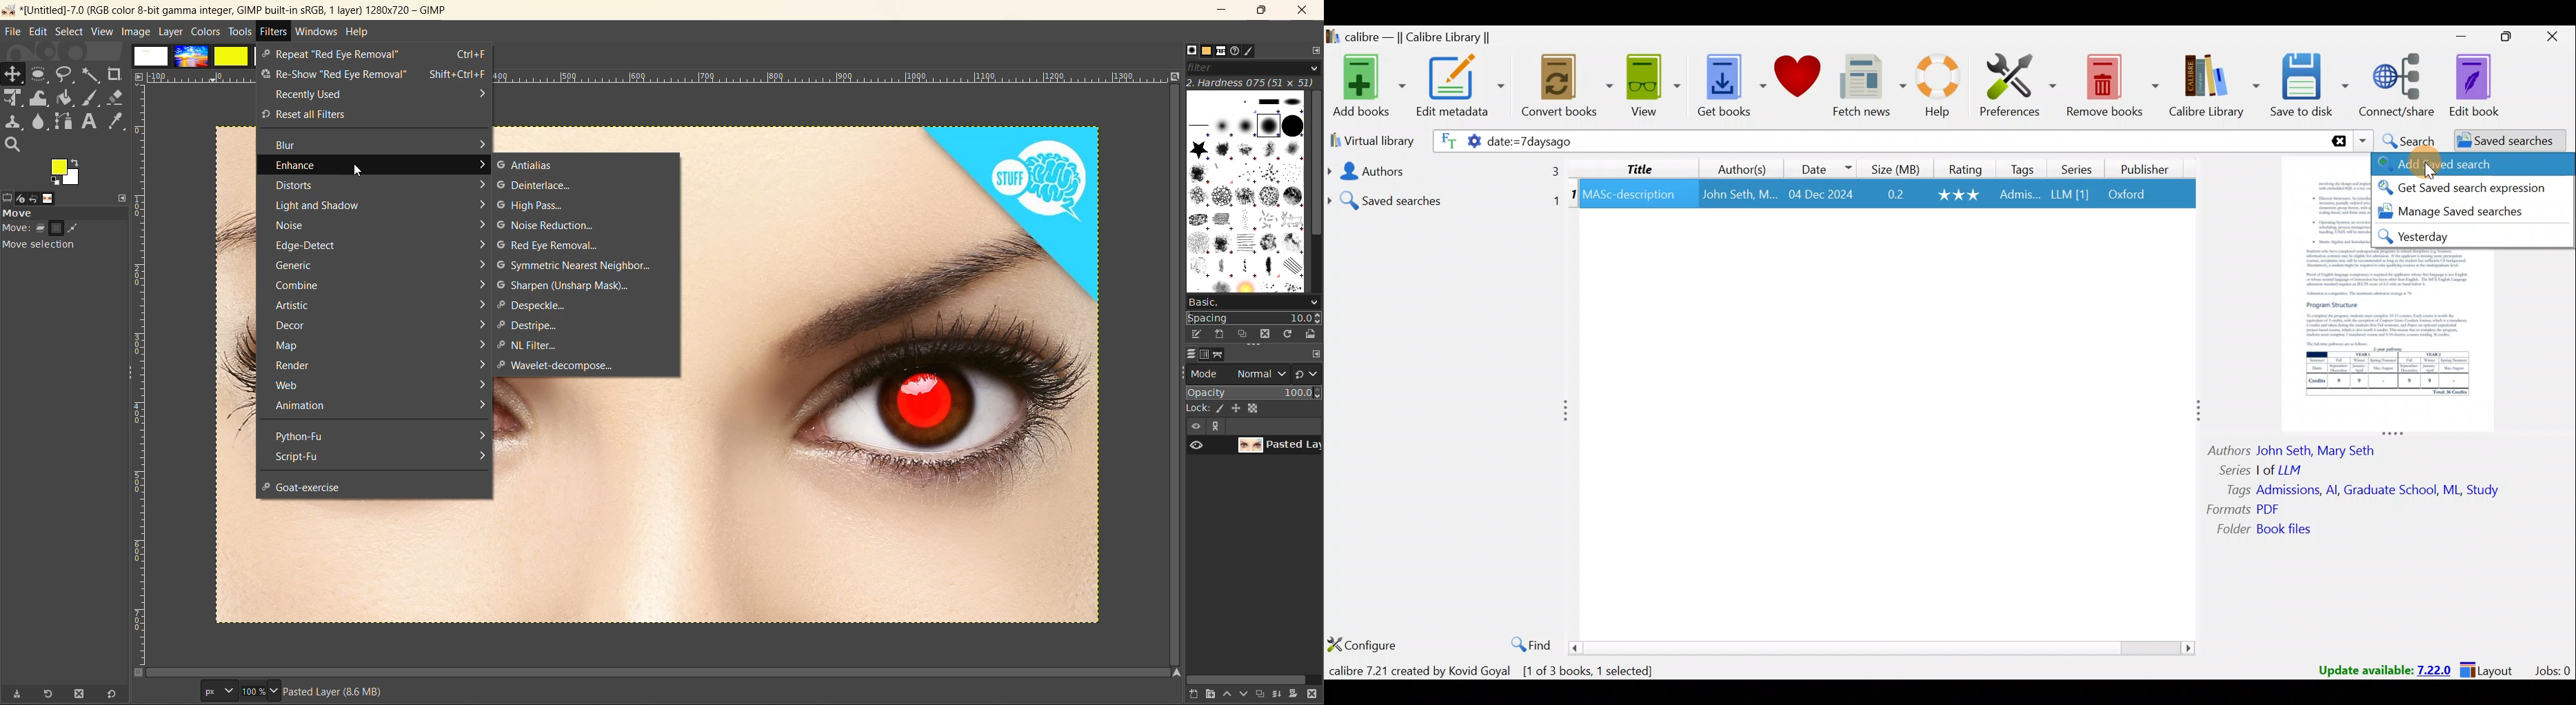 This screenshot has height=728, width=2576. What do you see at coordinates (2501, 39) in the screenshot?
I see `Maximize` at bounding box center [2501, 39].